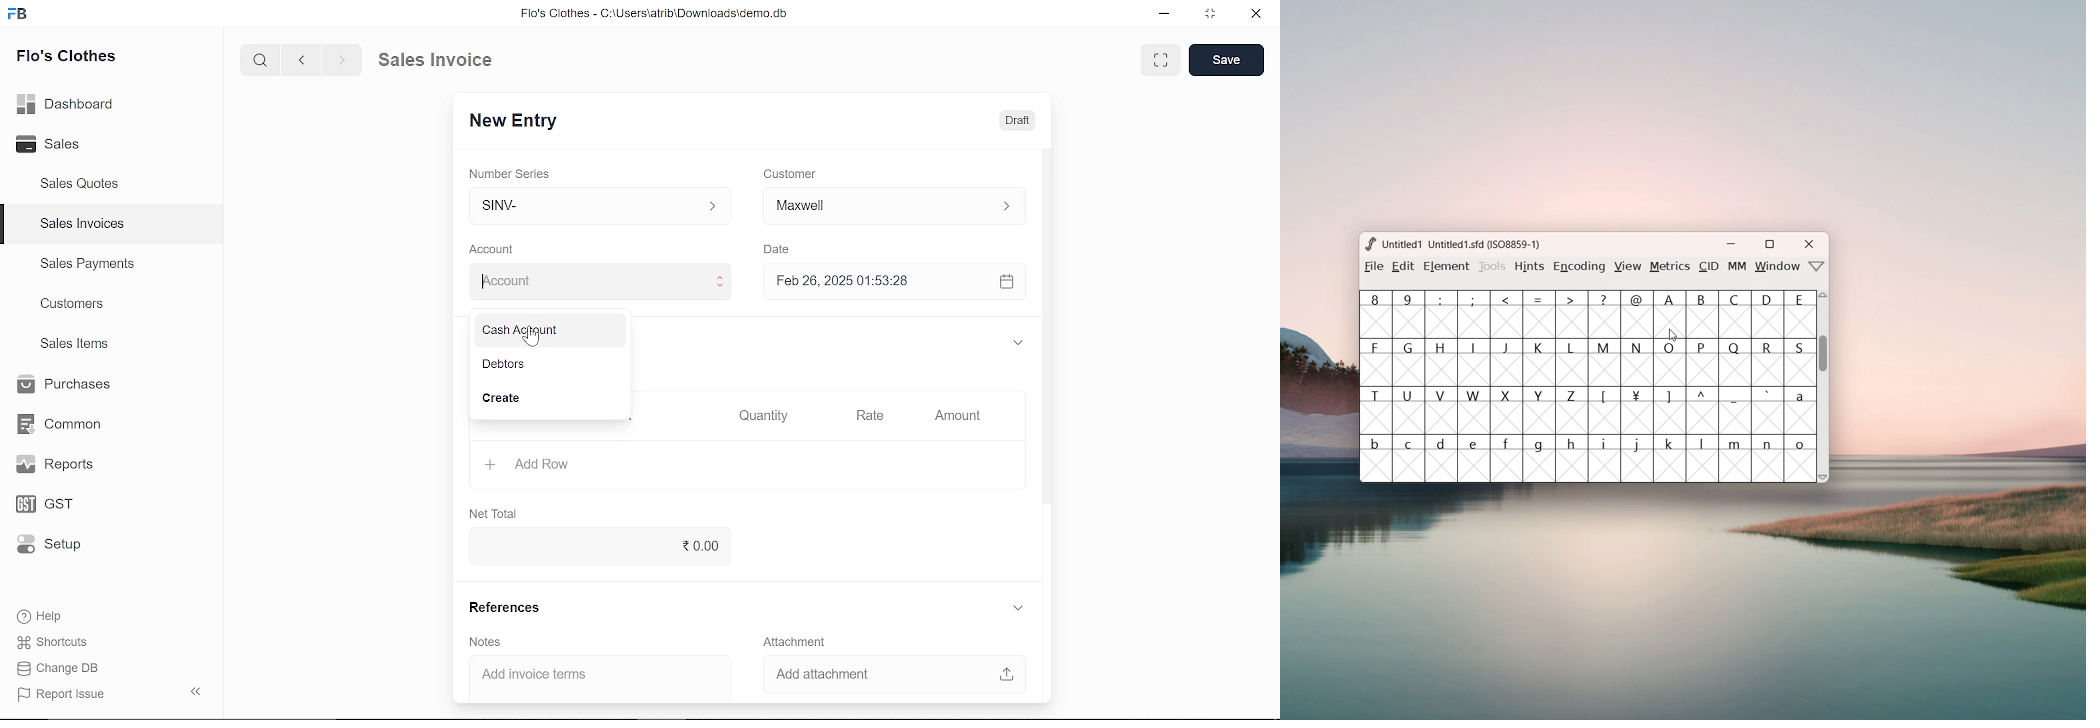  What do you see at coordinates (74, 346) in the screenshot?
I see `Sales Items` at bounding box center [74, 346].